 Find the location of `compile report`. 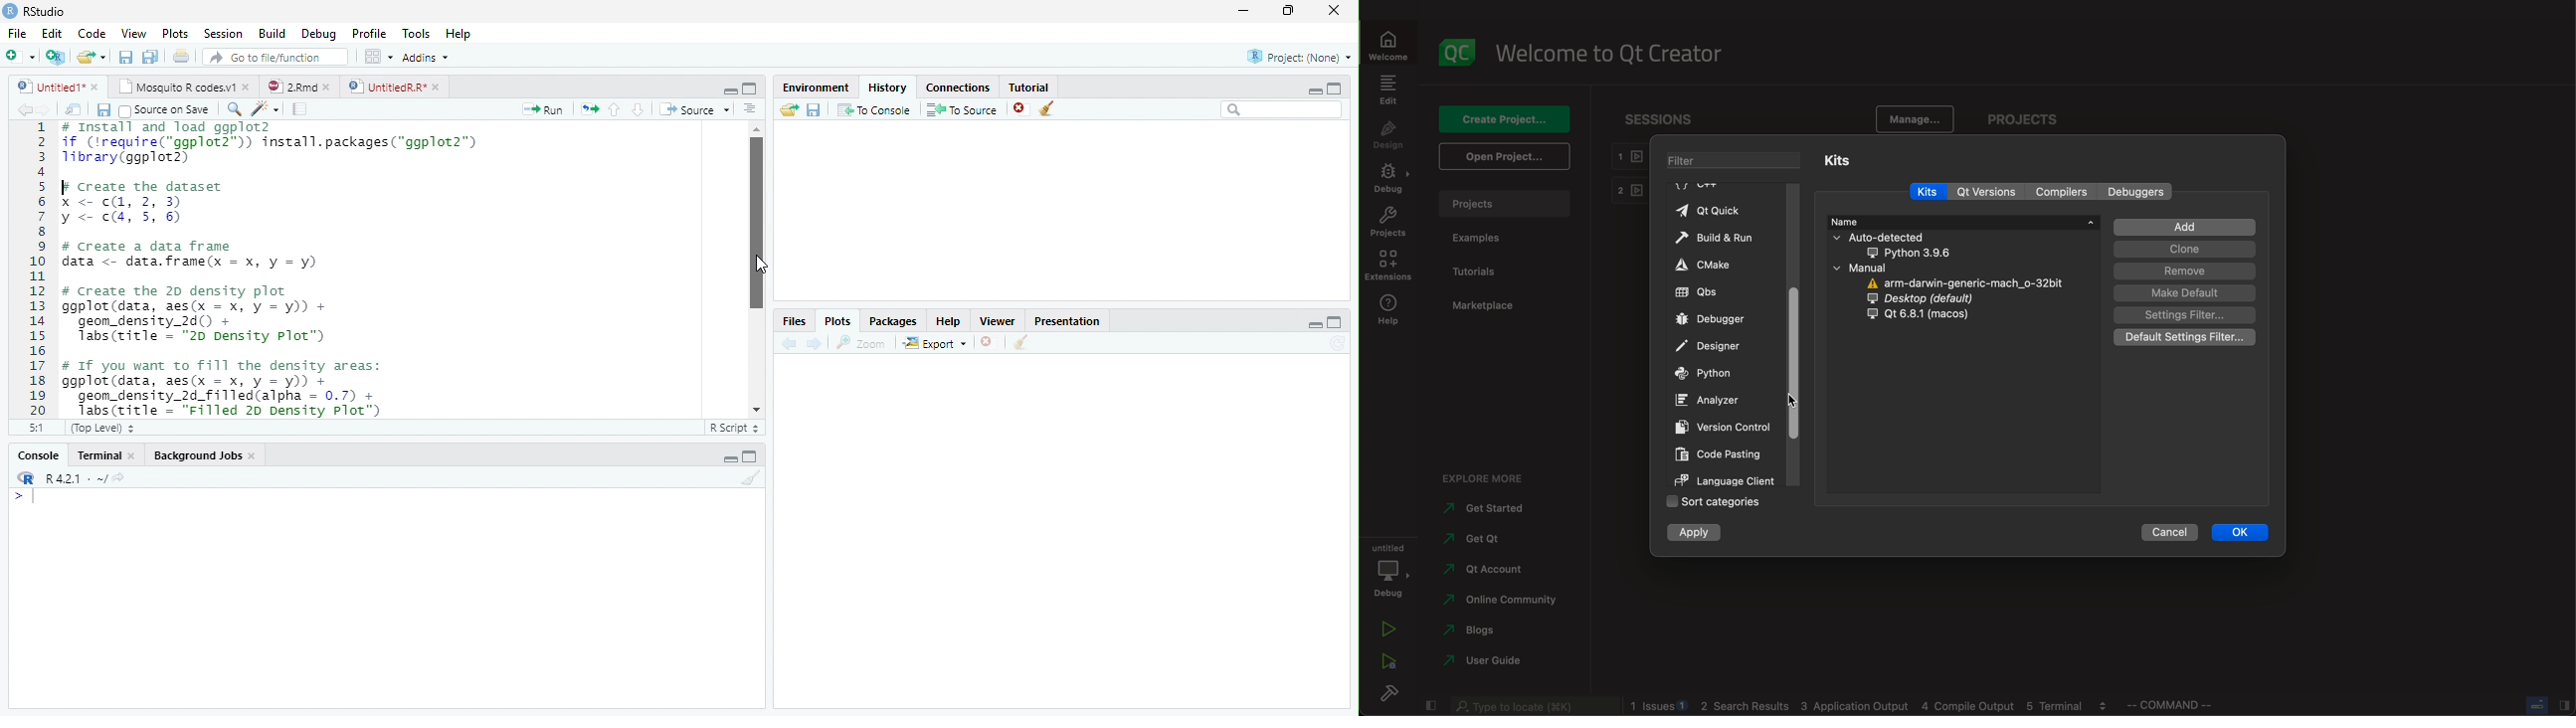

compile report is located at coordinates (300, 110).